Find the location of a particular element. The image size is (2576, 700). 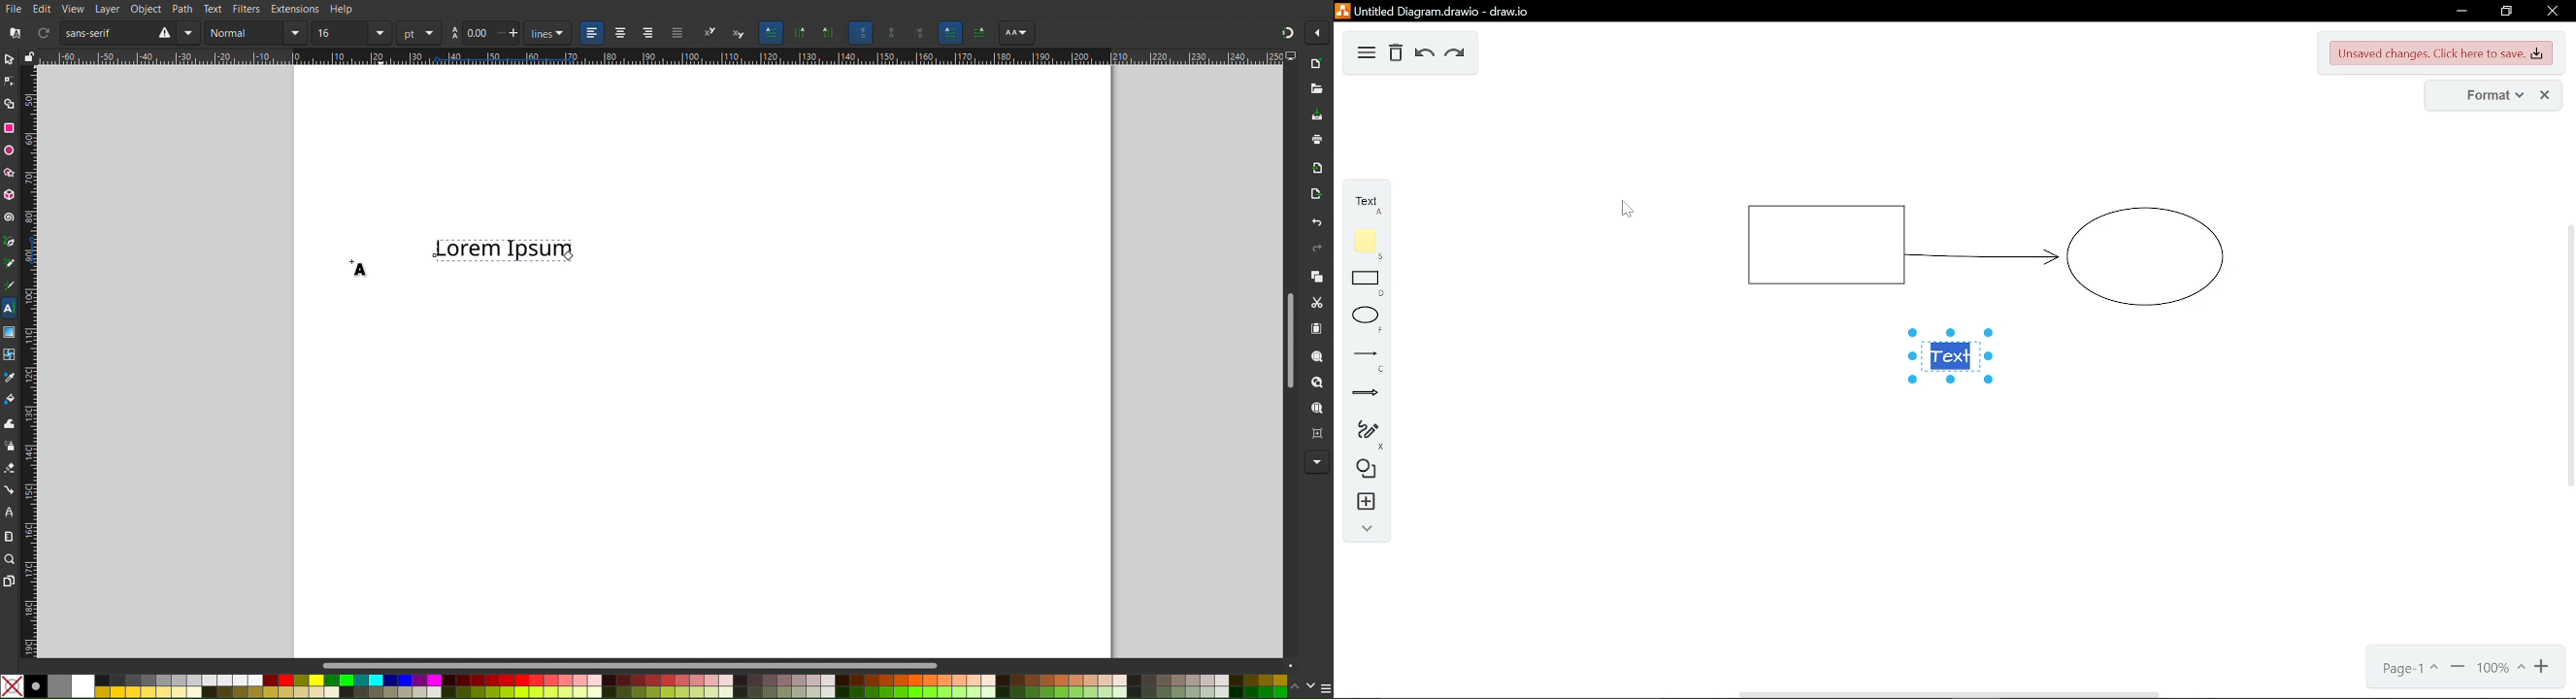

ellipse is located at coordinates (1370, 320).